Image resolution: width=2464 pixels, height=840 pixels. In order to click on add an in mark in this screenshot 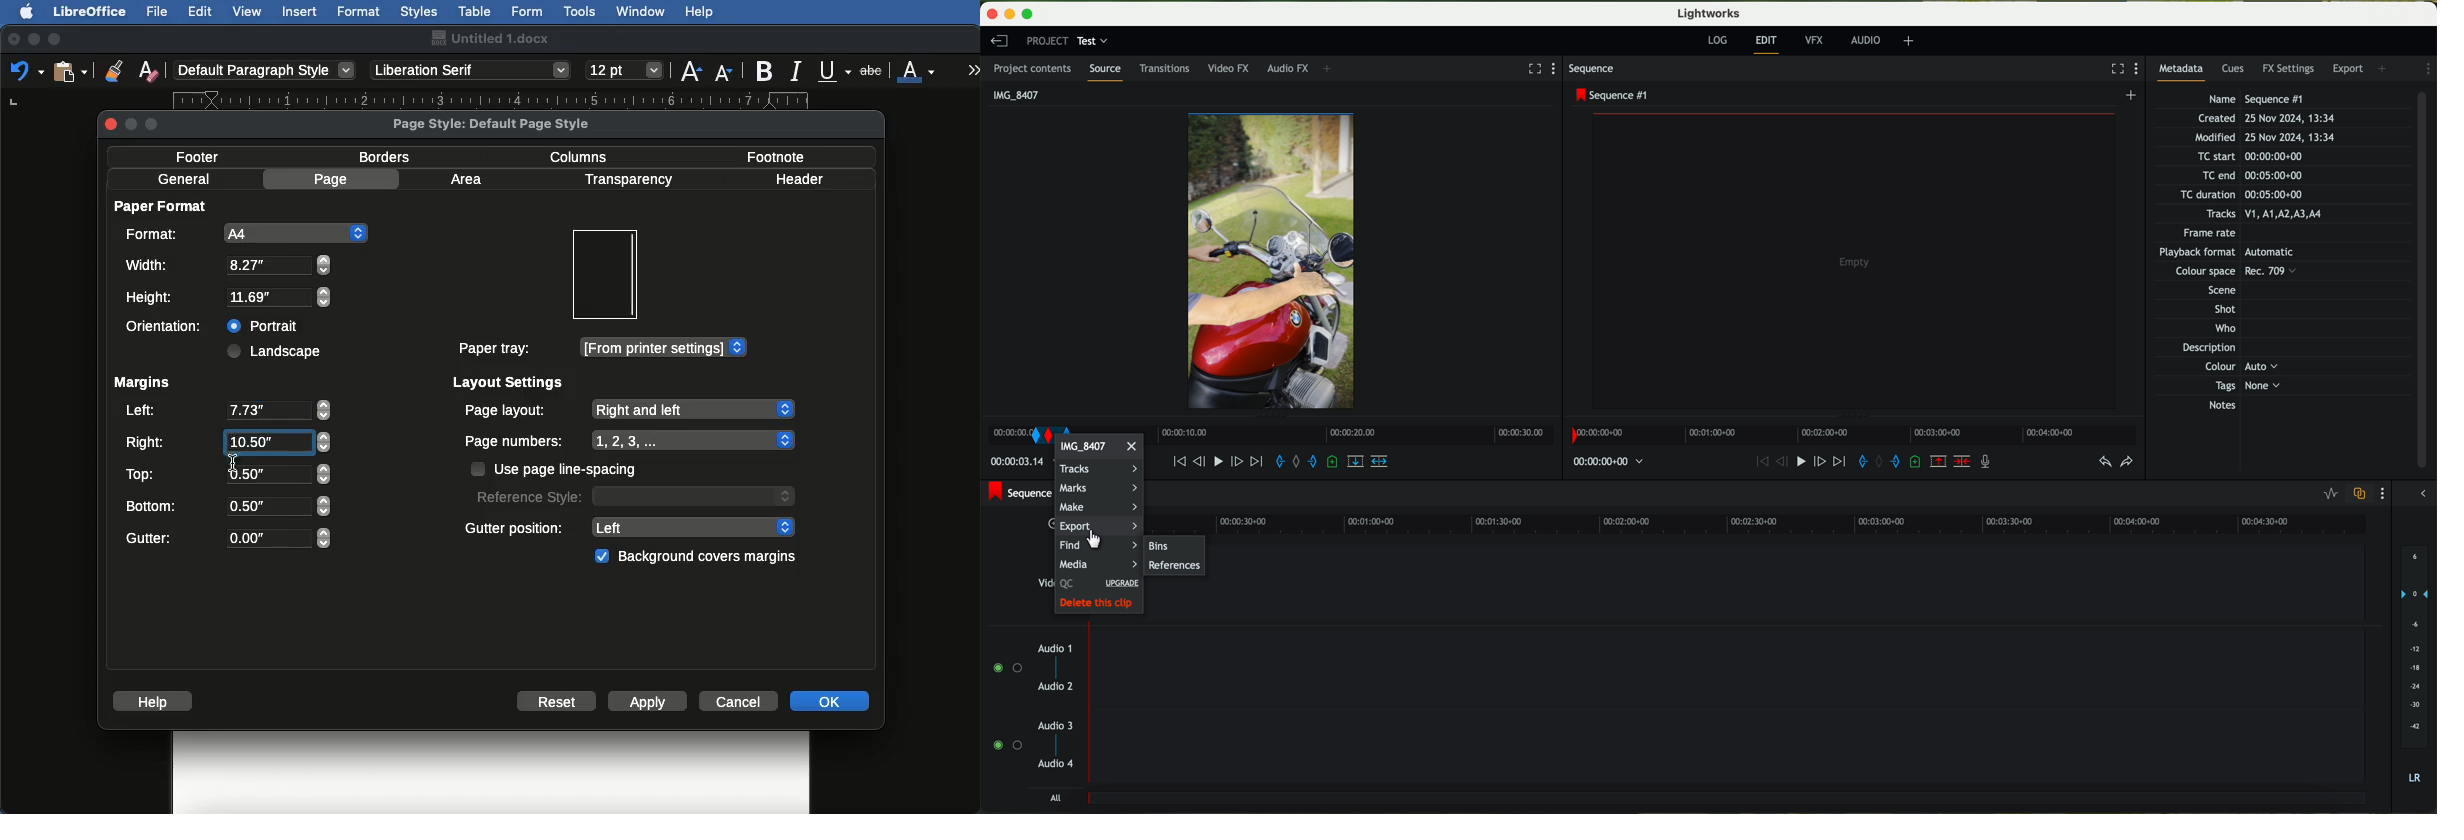, I will do `click(1282, 463)`.